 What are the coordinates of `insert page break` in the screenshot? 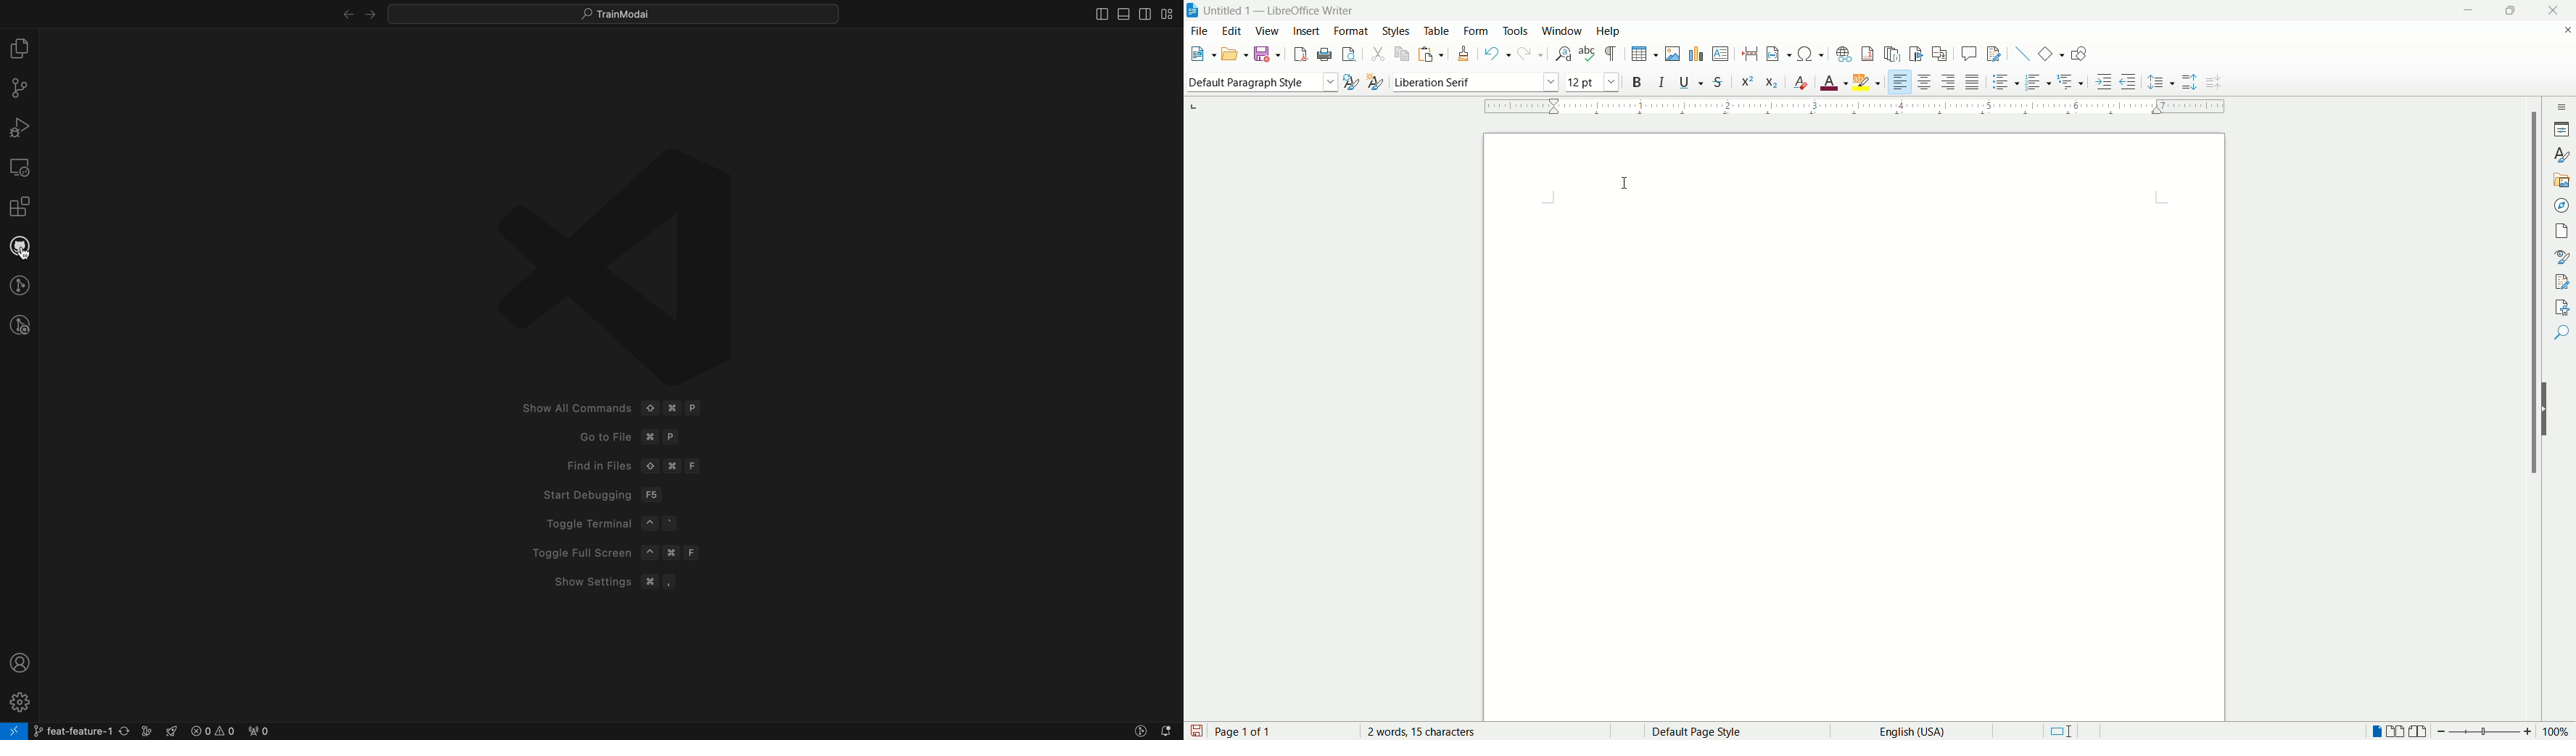 It's located at (1750, 52).